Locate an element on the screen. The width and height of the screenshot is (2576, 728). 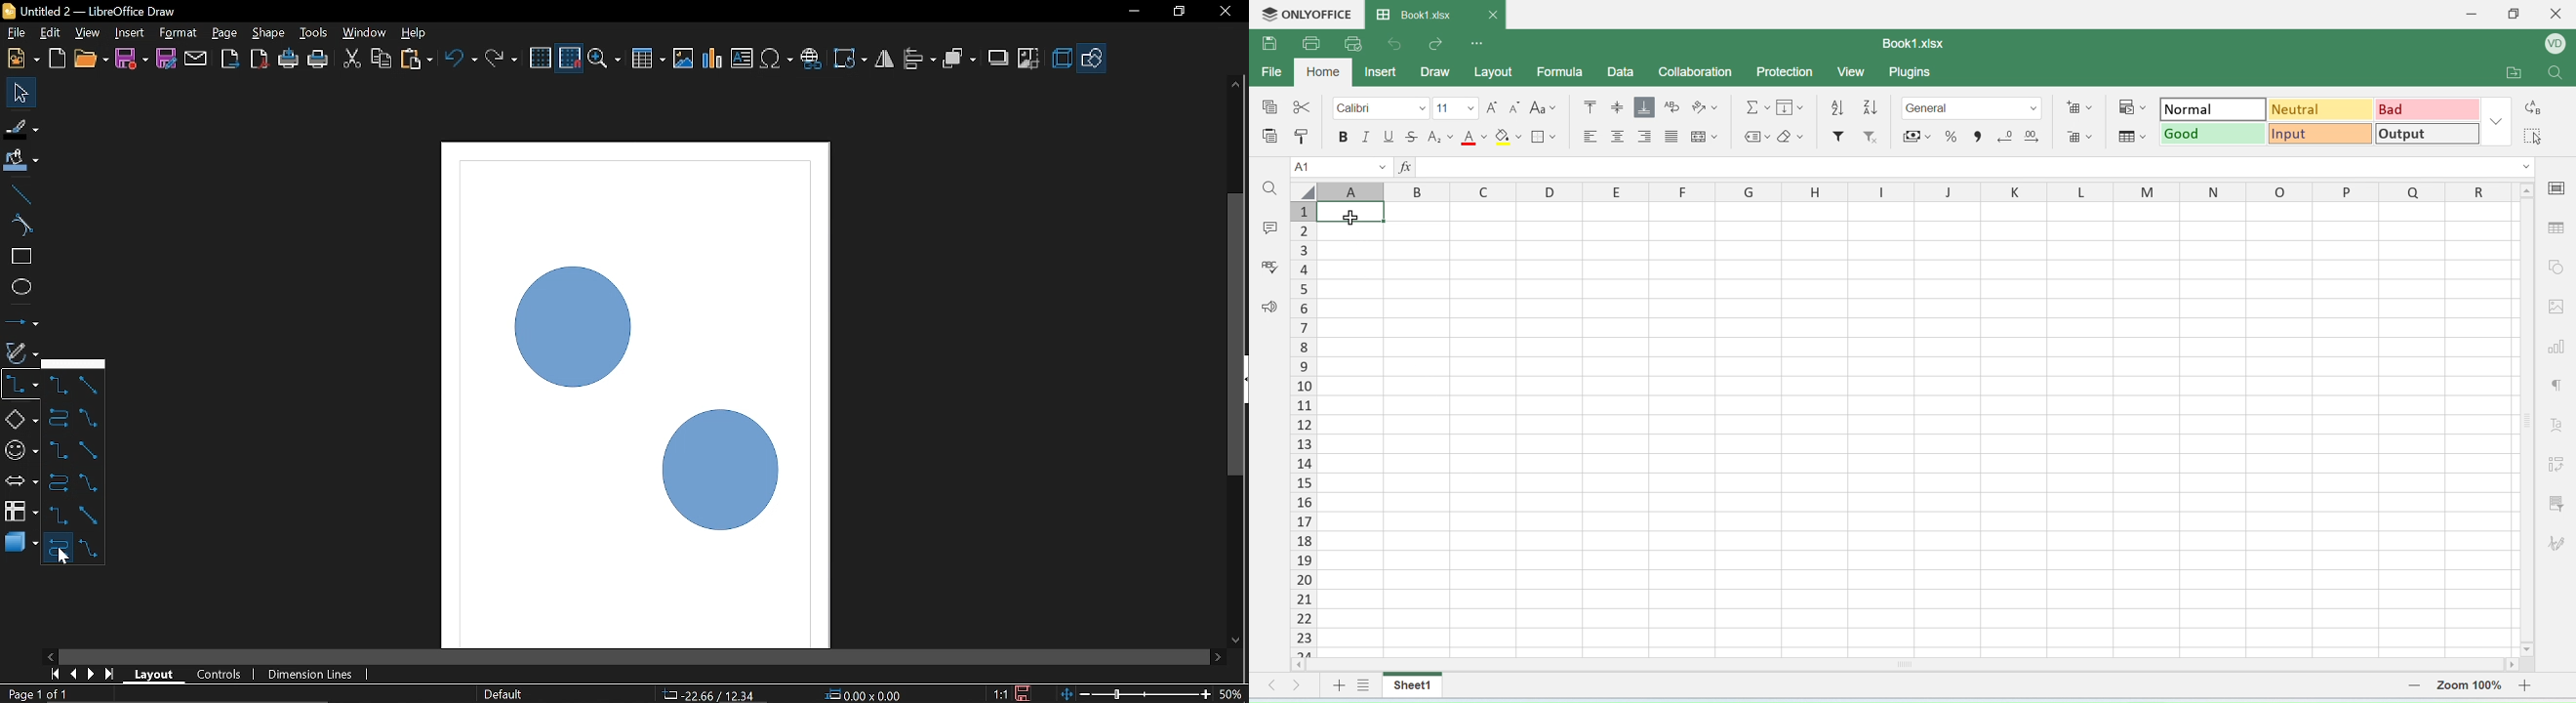
shapes is located at coordinates (2557, 265).